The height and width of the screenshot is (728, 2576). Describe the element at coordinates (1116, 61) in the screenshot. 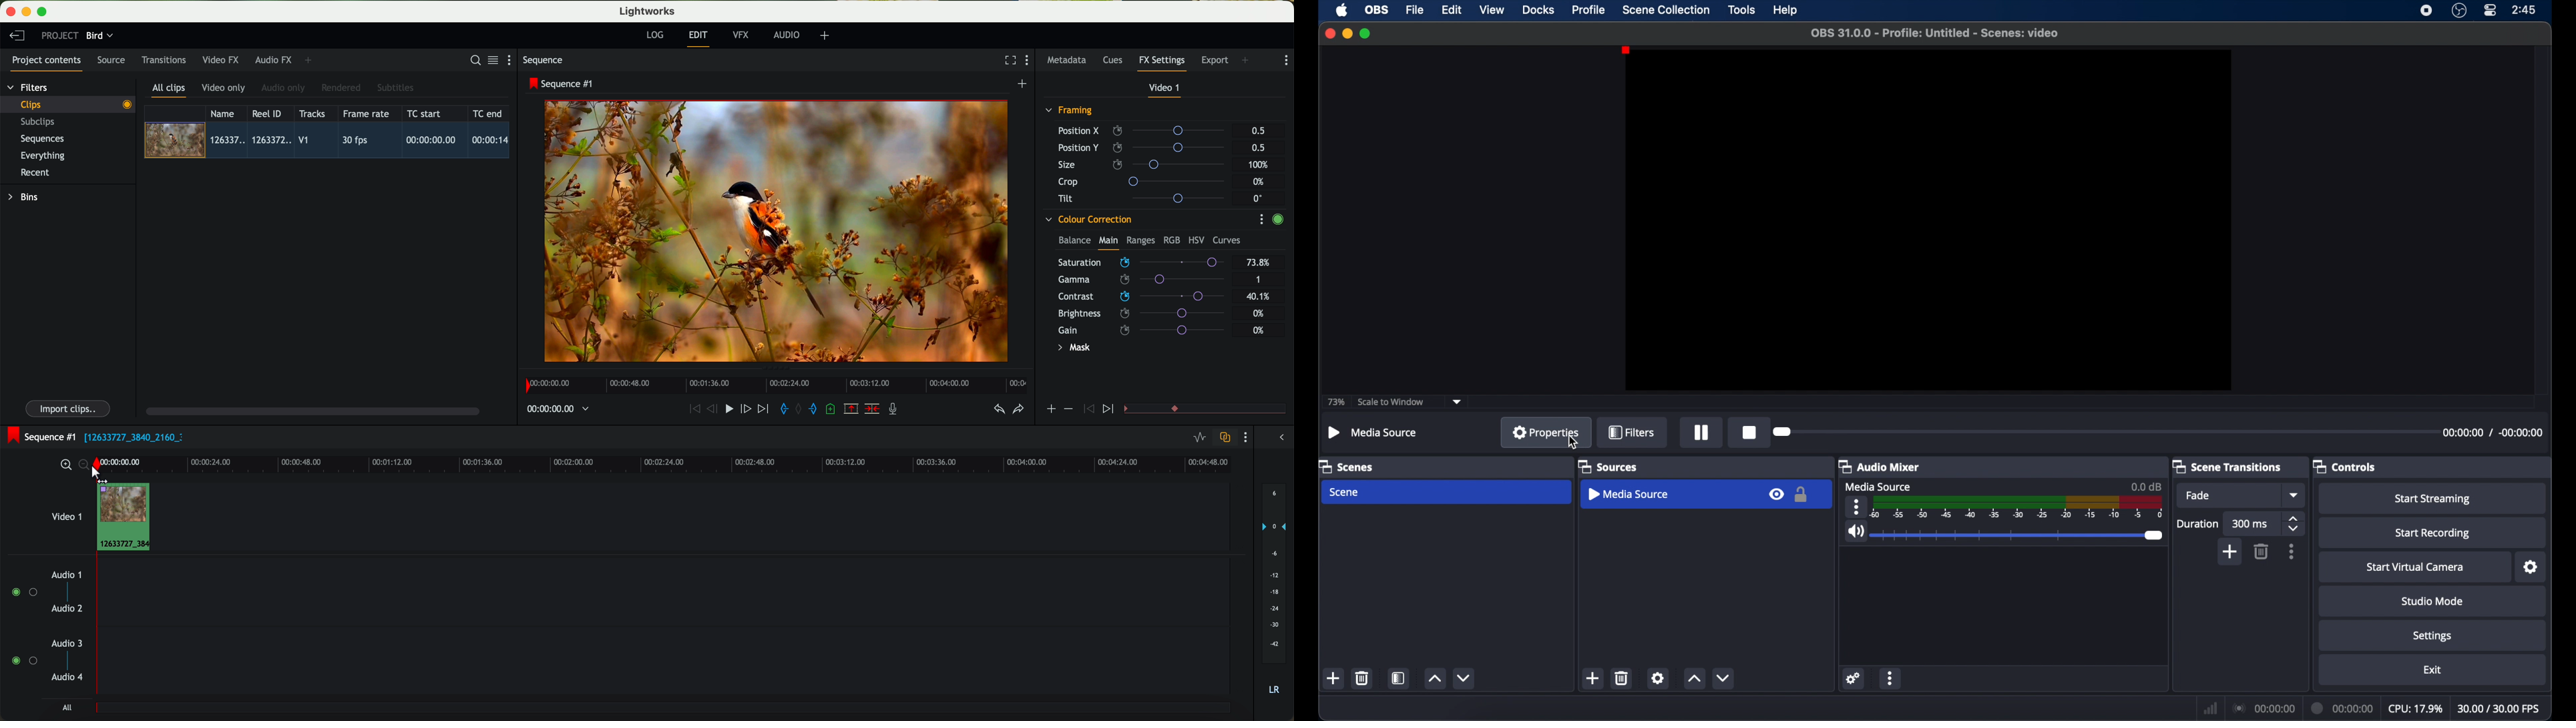

I see `cues` at that location.